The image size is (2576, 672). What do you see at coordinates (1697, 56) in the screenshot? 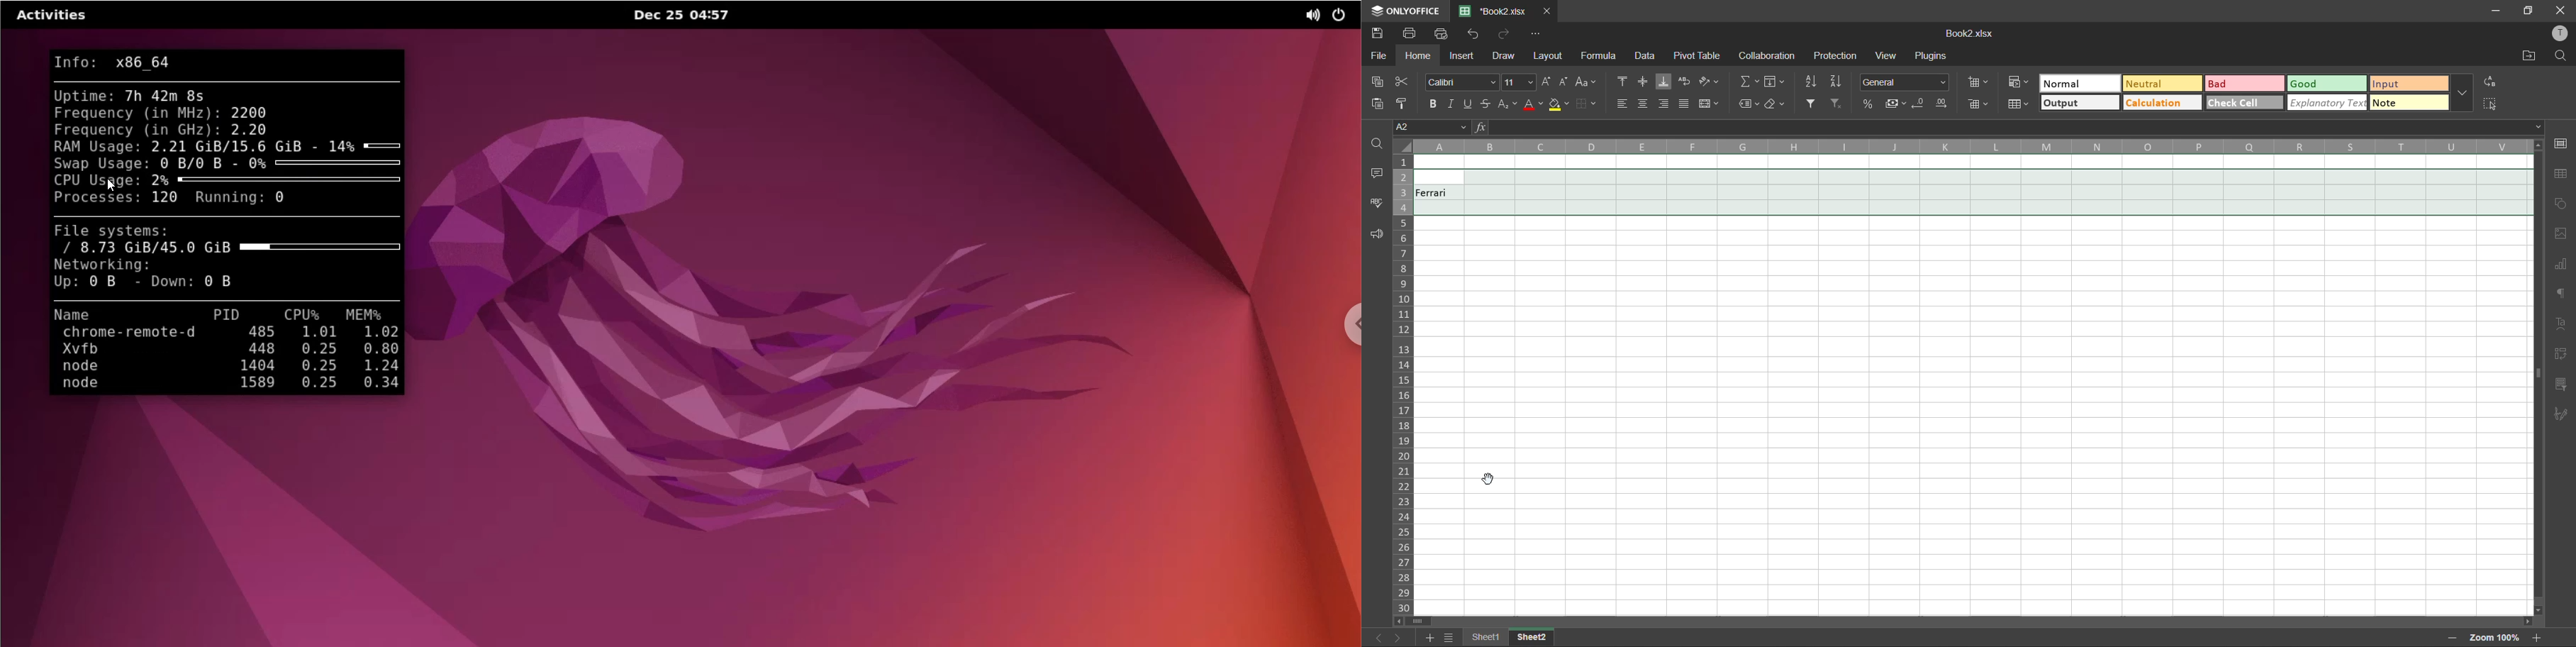
I see `pivot table` at bounding box center [1697, 56].